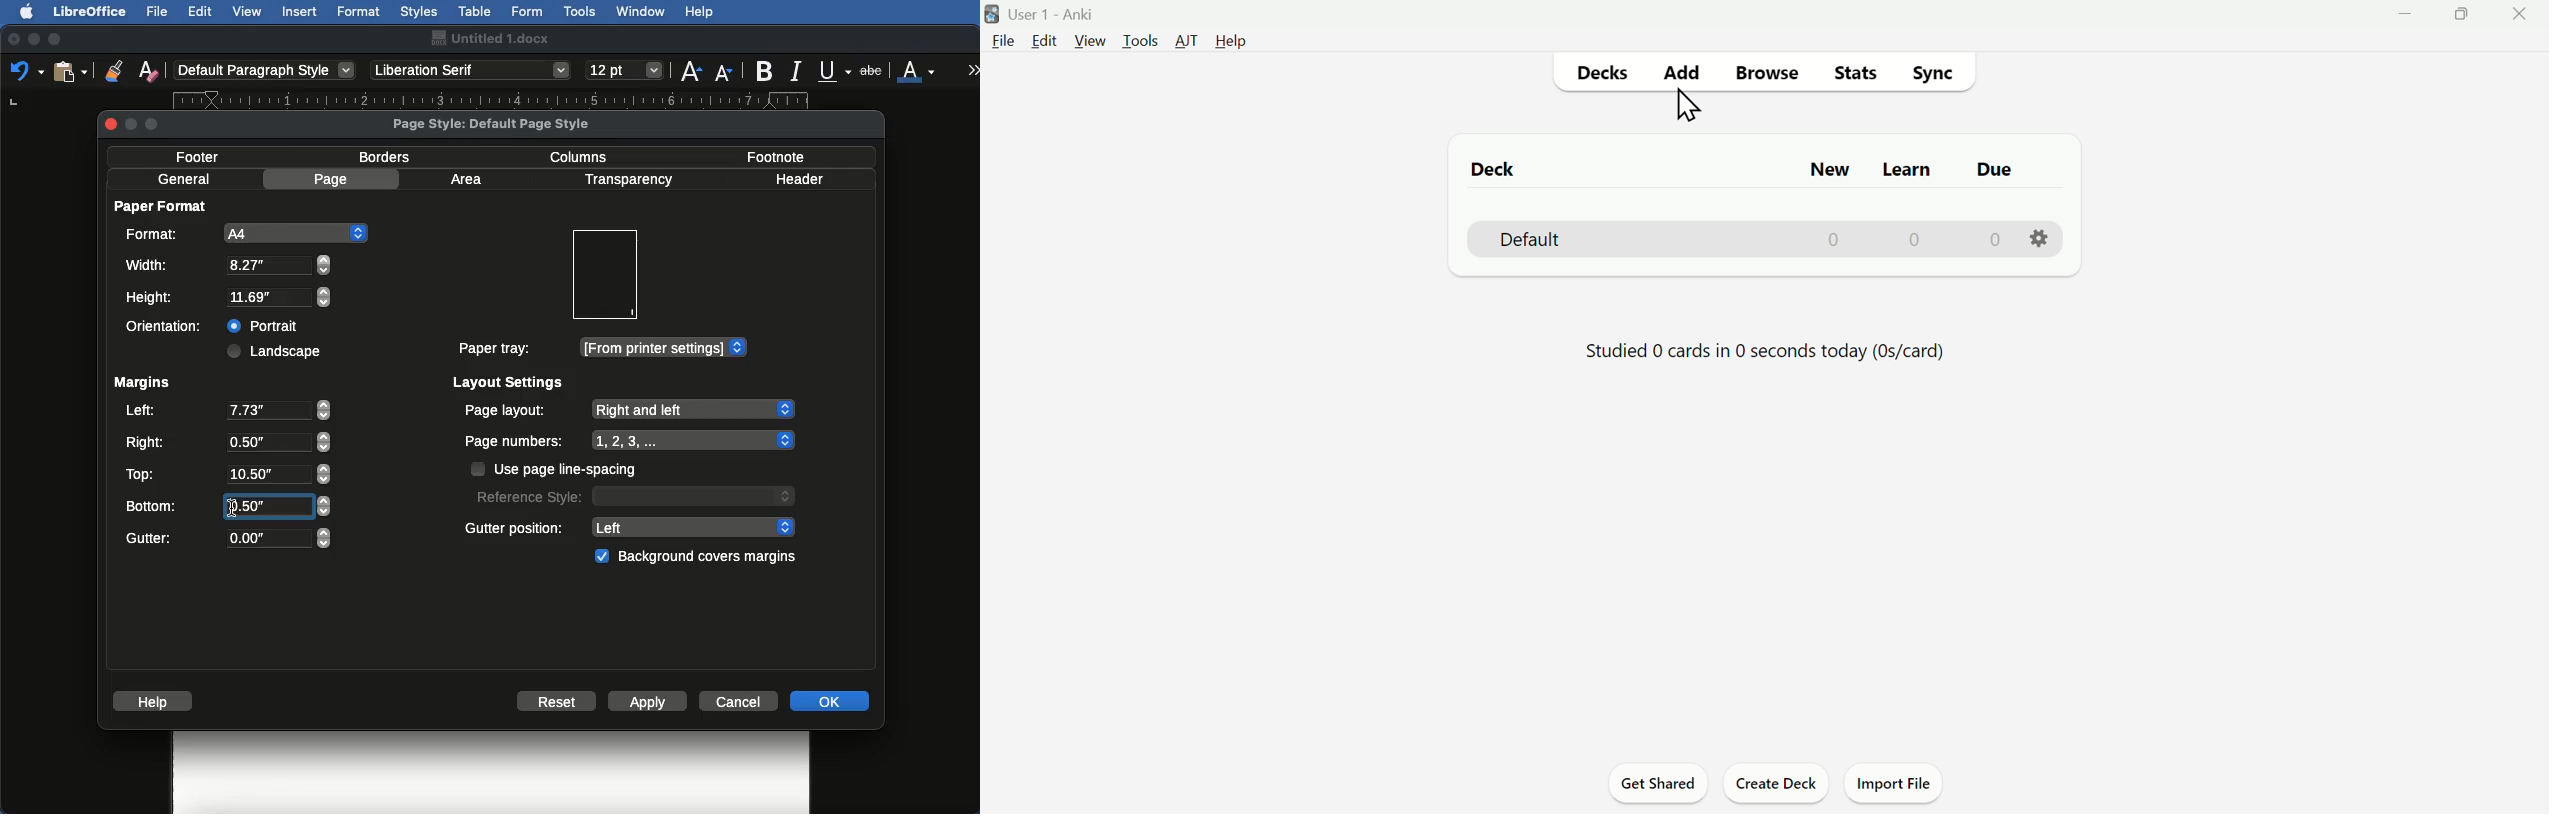  I want to click on Tools, so click(1139, 42).